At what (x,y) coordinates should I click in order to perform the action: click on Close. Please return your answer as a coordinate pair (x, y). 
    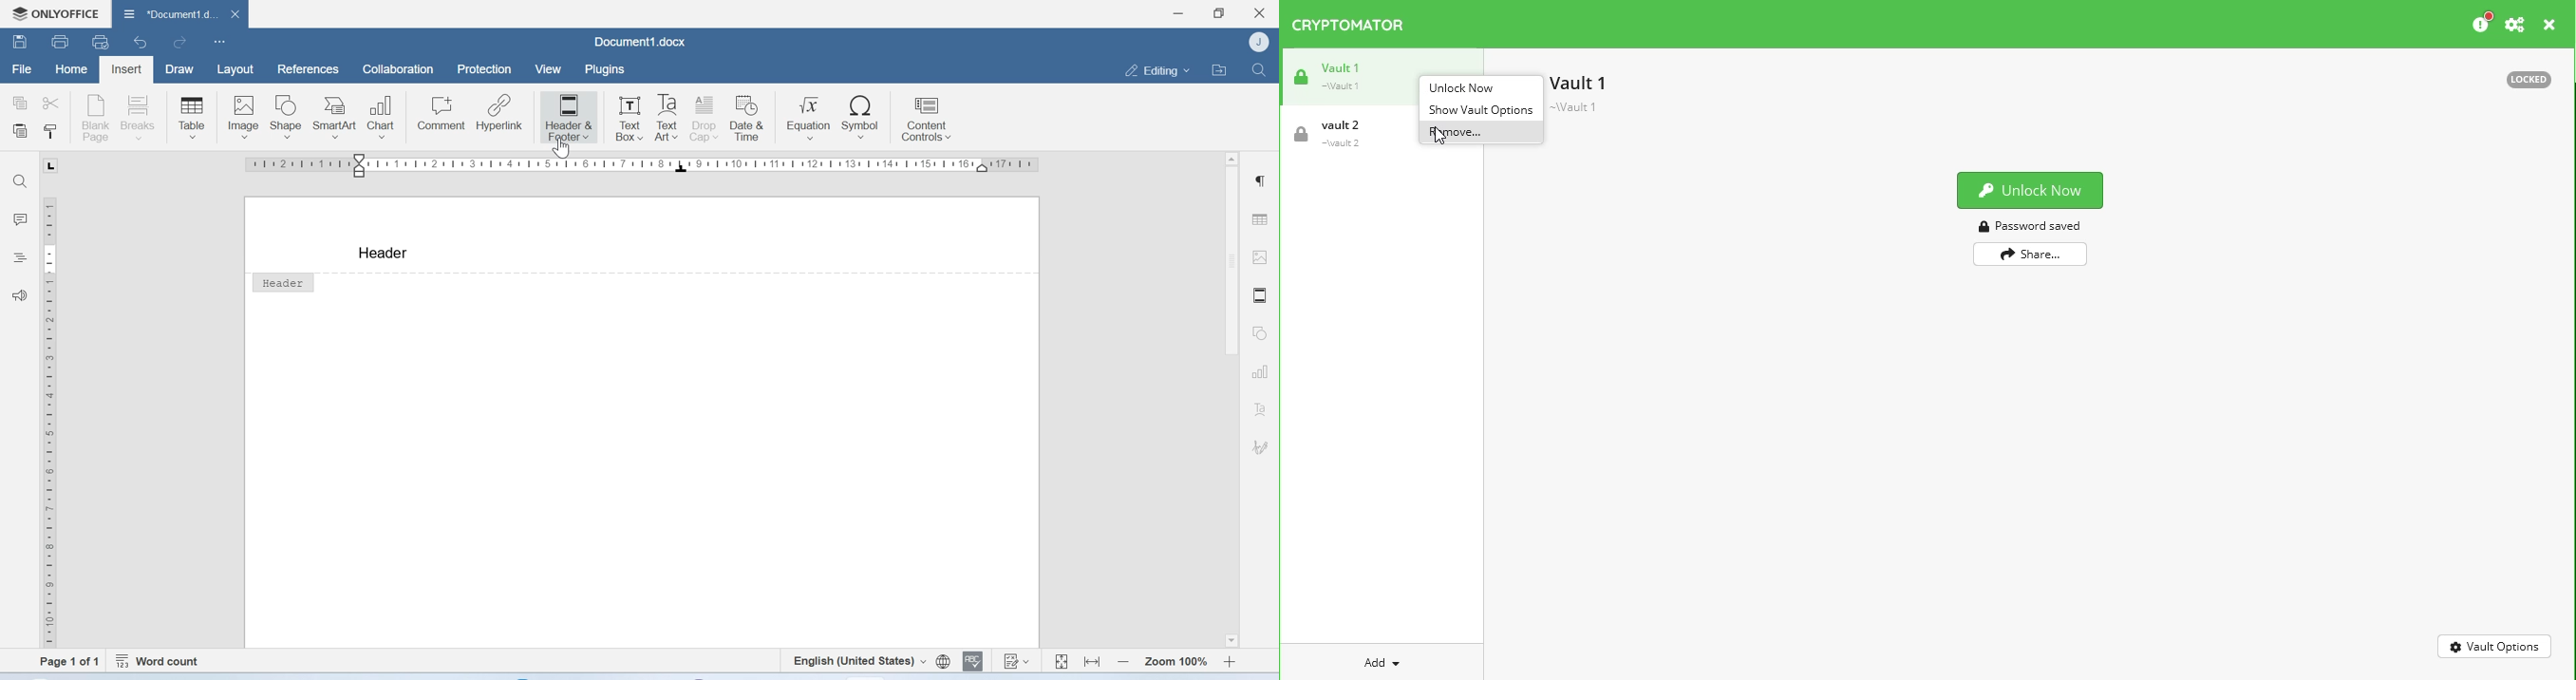
    Looking at the image, I should click on (1260, 13).